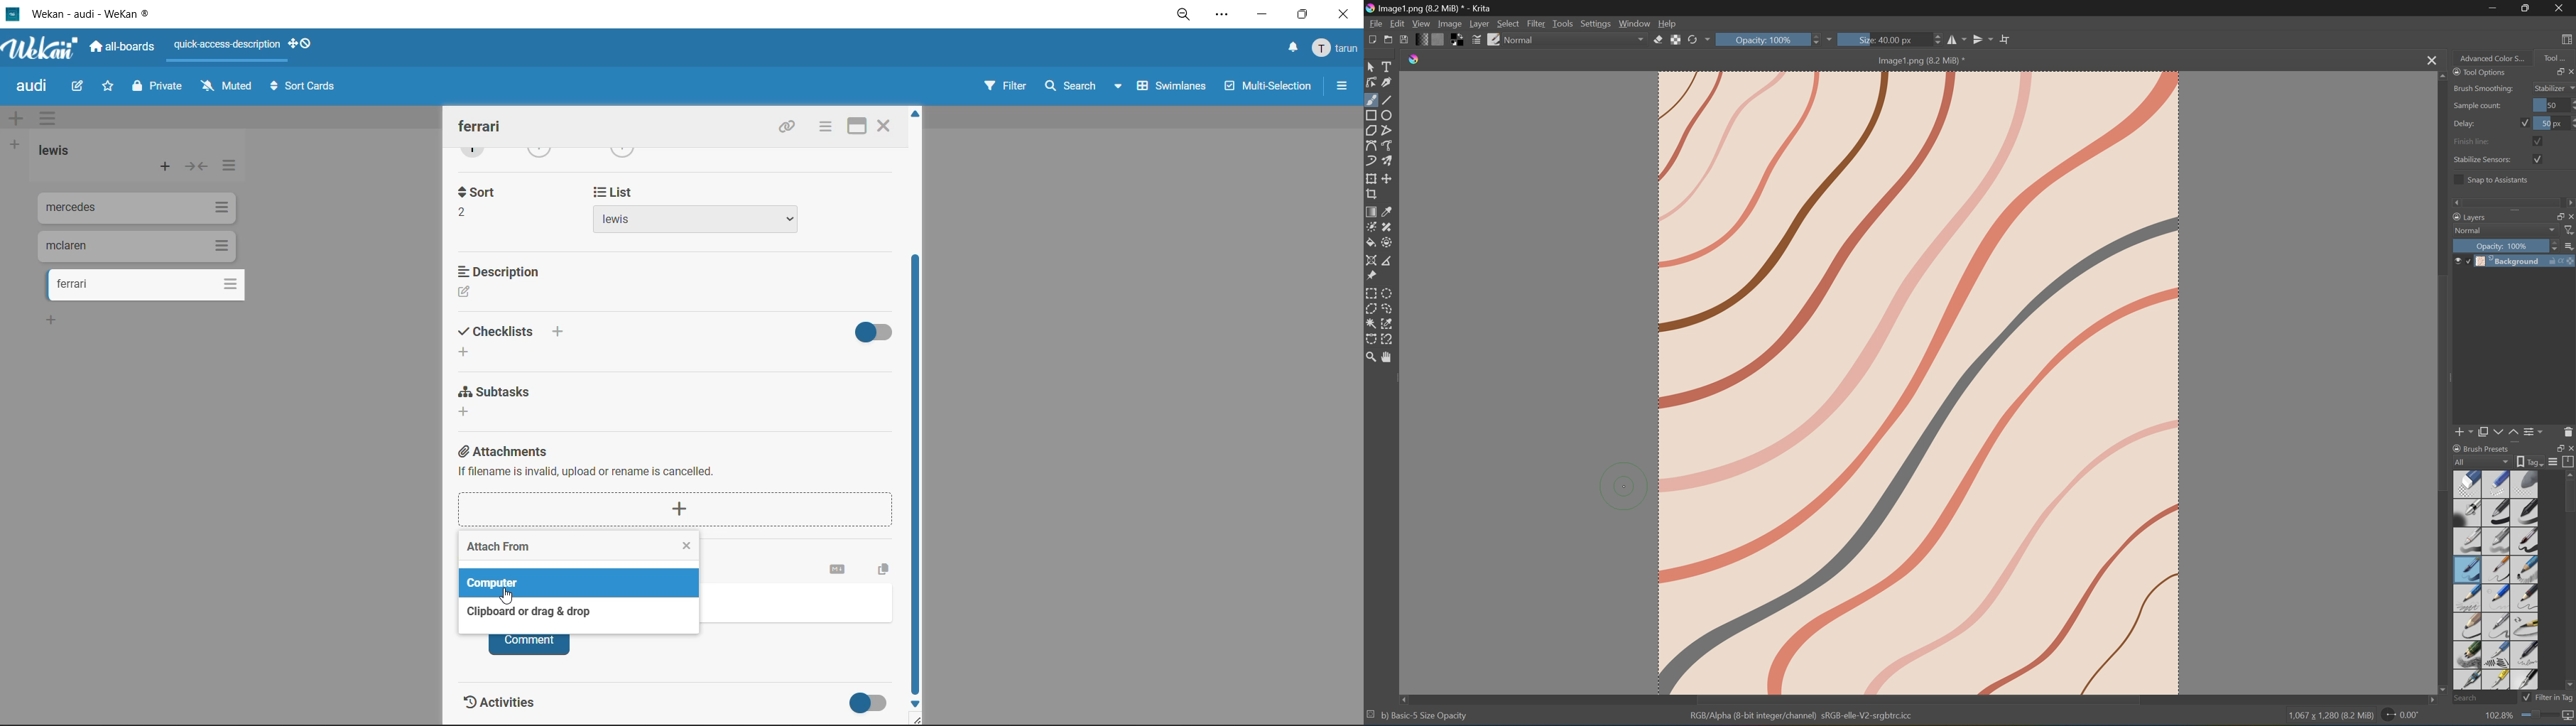 The width and height of the screenshot is (2576, 728). I want to click on Opacity: 100%, so click(2503, 246).